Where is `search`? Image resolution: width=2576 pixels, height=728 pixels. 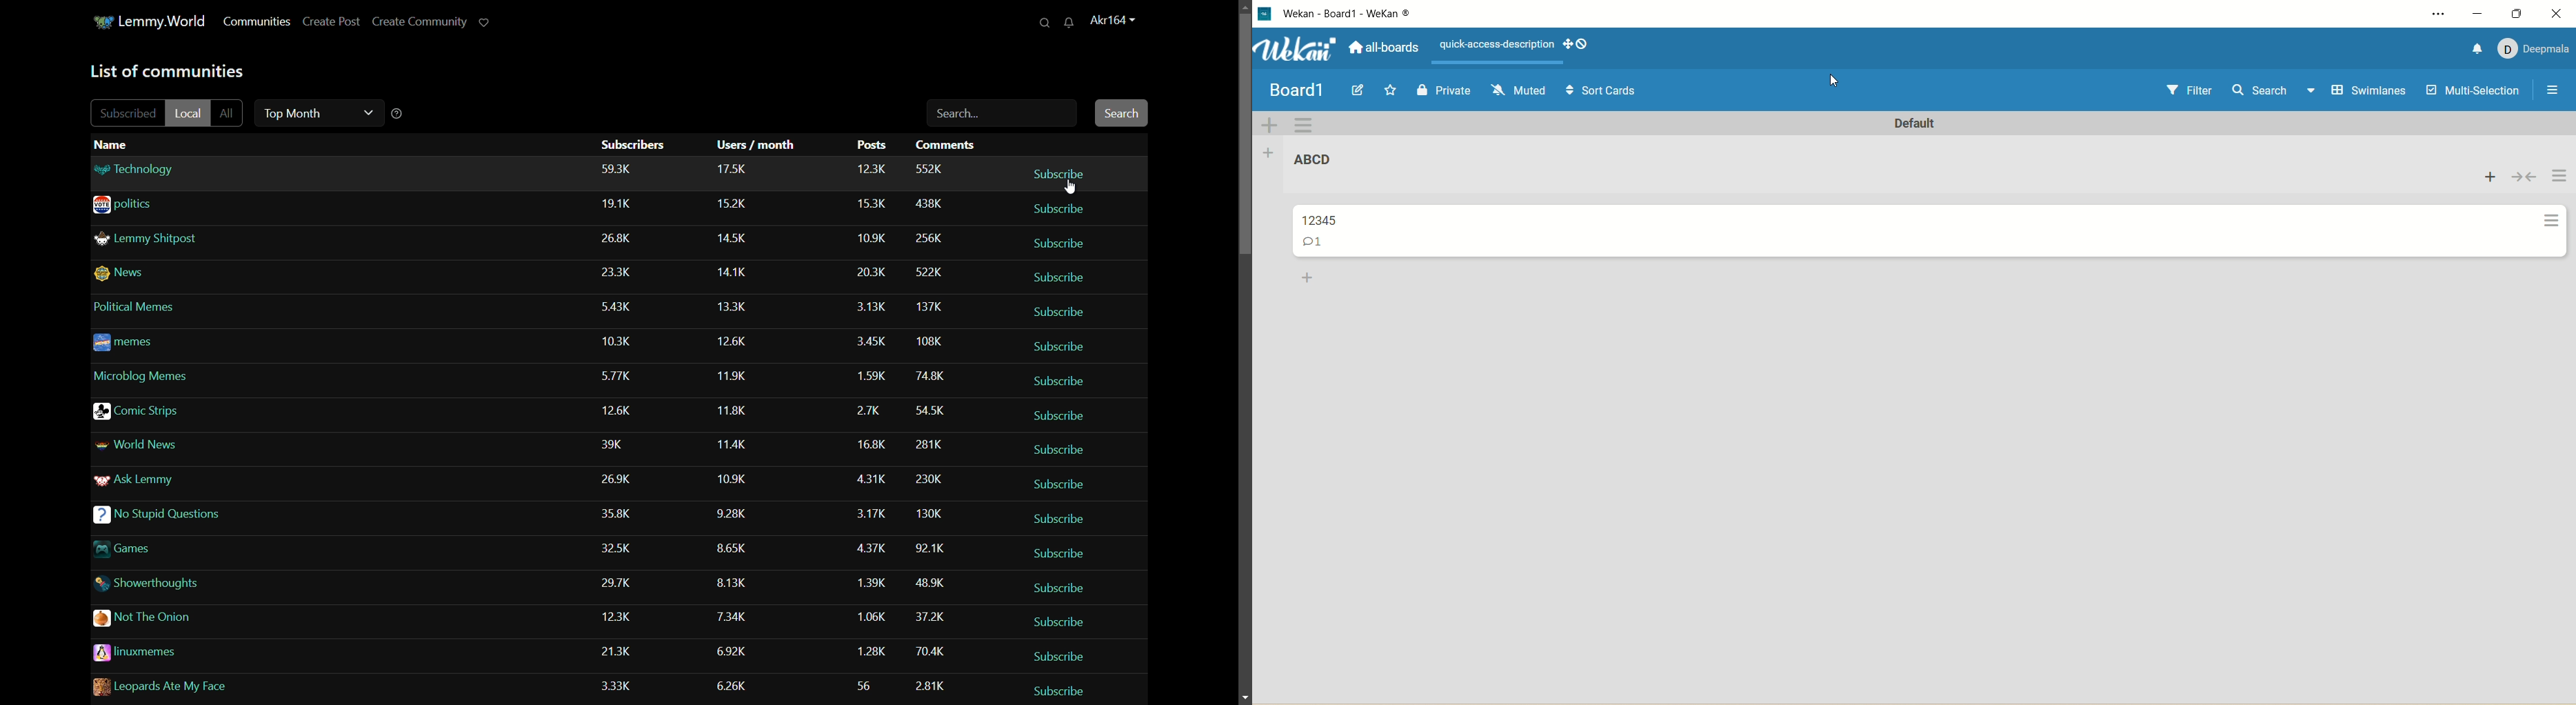 search is located at coordinates (2273, 92).